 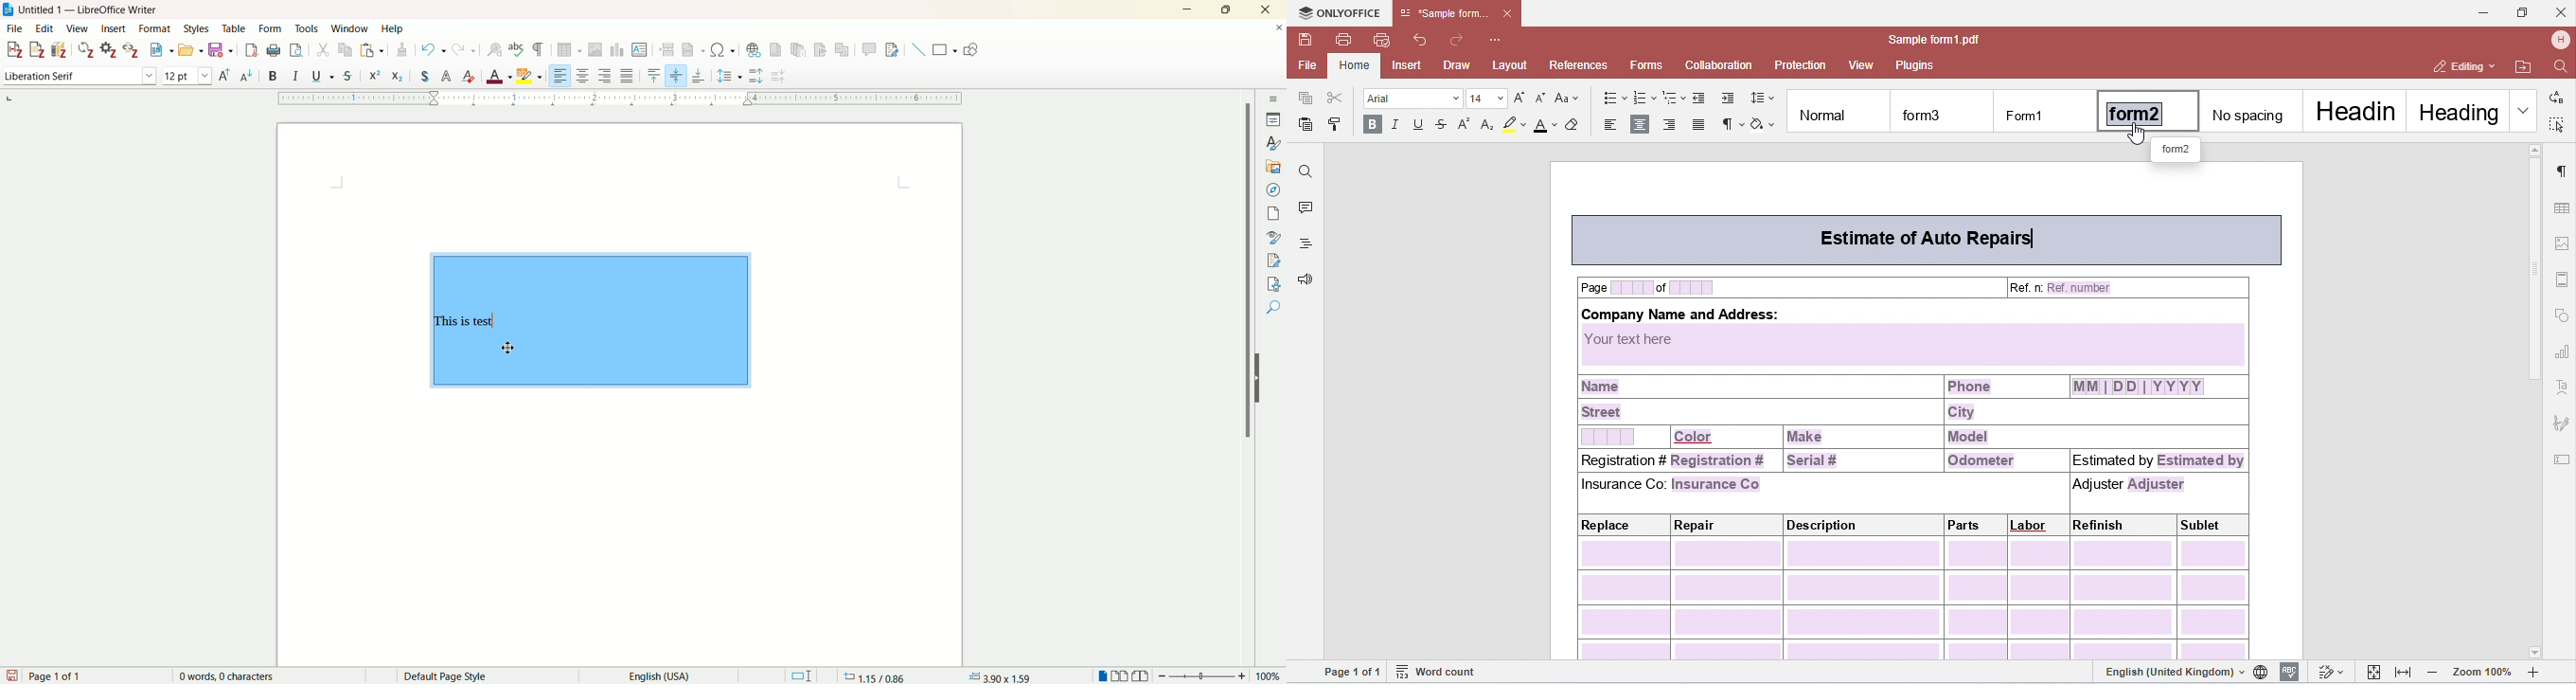 I want to click on paste, so click(x=371, y=50).